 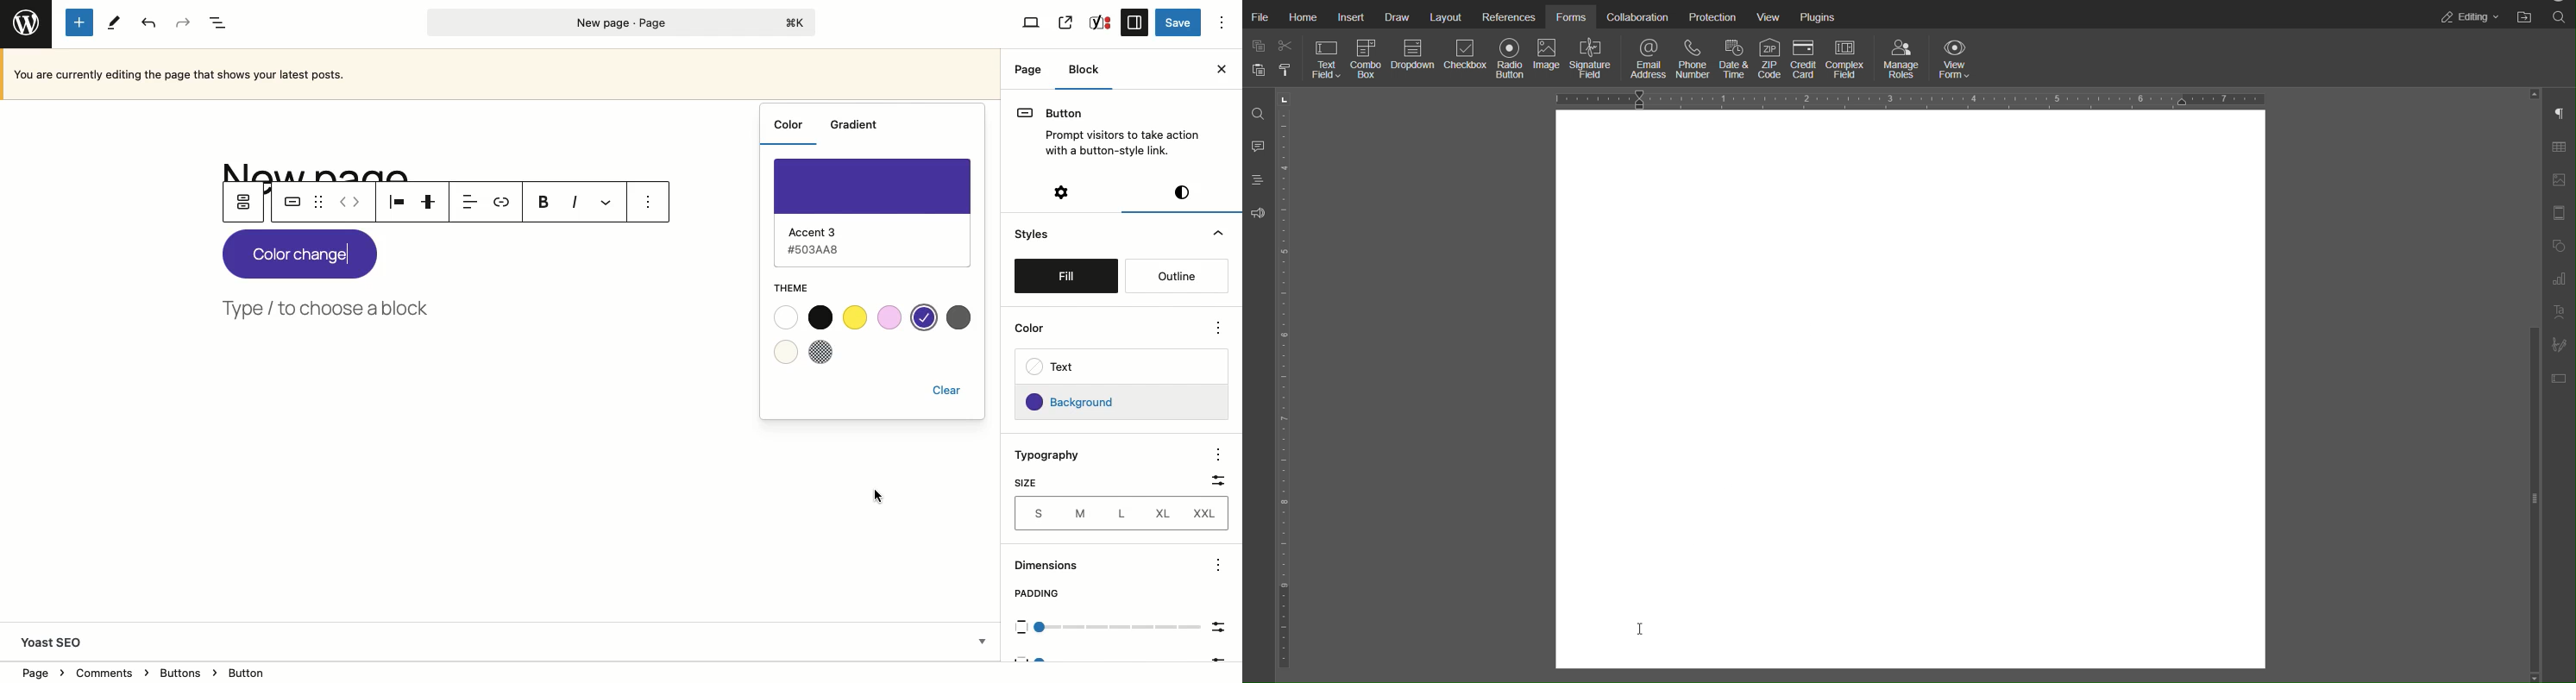 What do you see at coordinates (1063, 191) in the screenshot?
I see `Settings` at bounding box center [1063, 191].